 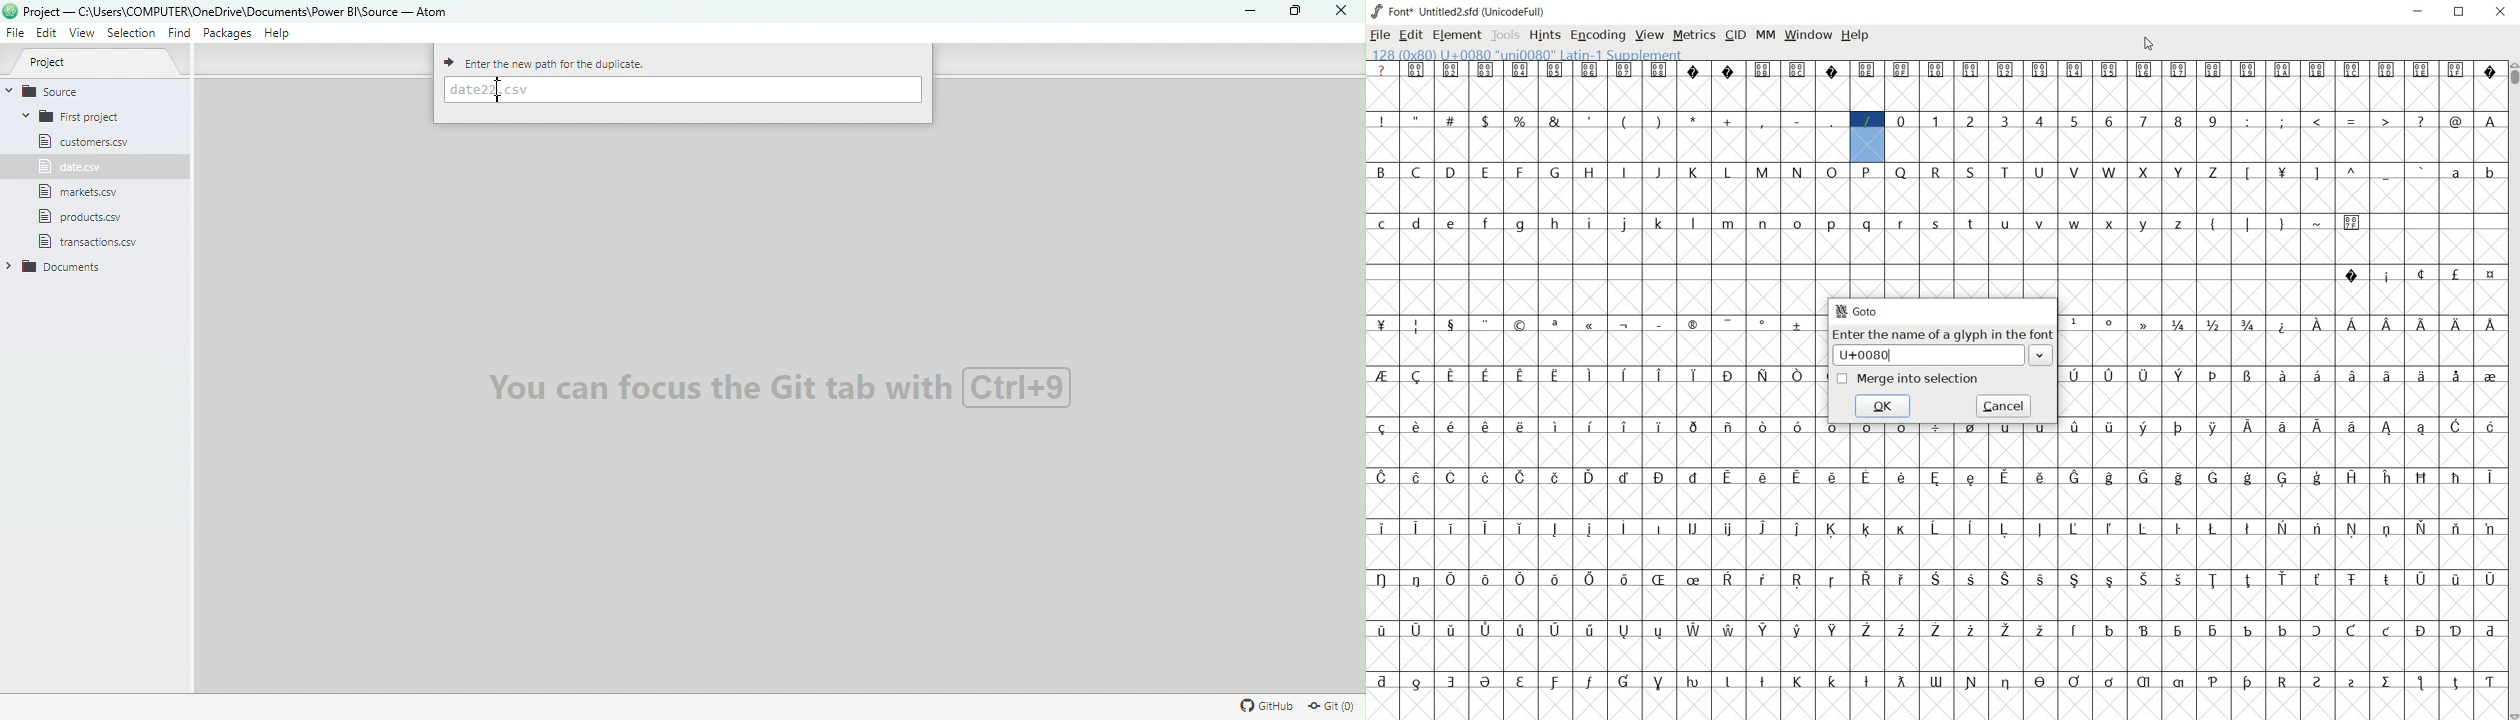 What do you see at coordinates (1727, 173) in the screenshot?
I see `glyph` at bounding box center [1727, 173].